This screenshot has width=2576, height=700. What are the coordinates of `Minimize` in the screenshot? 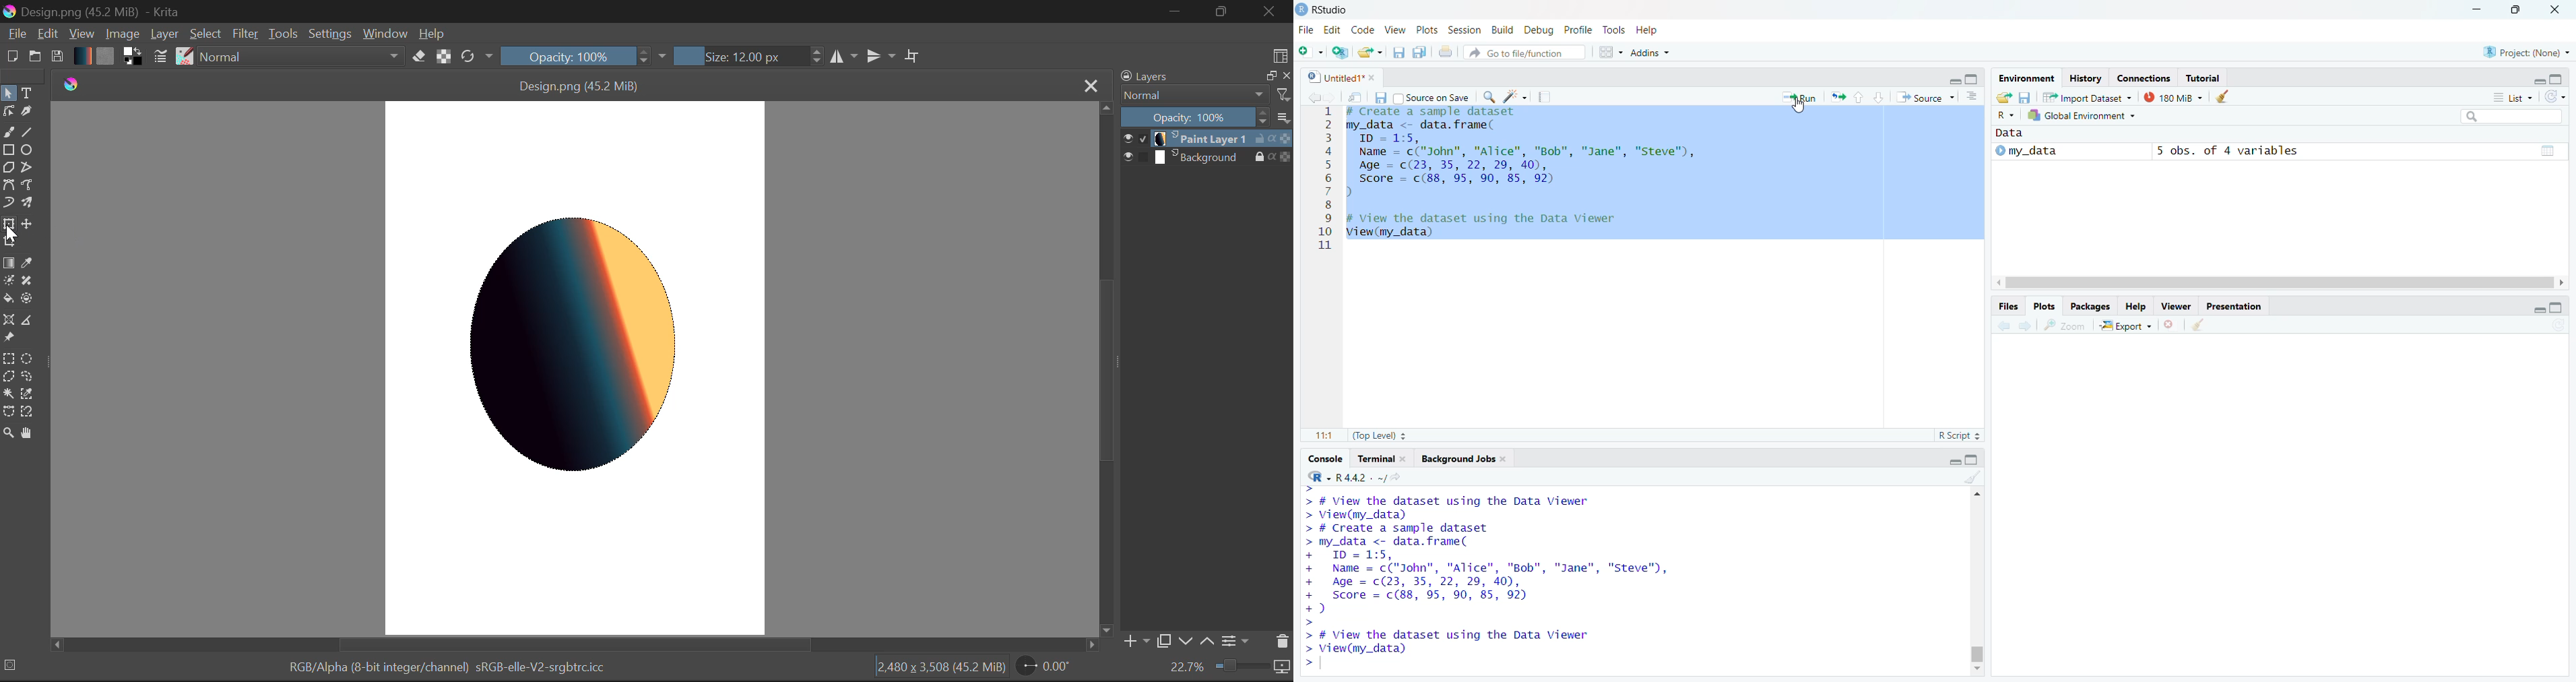 It's located at (2476, 10).